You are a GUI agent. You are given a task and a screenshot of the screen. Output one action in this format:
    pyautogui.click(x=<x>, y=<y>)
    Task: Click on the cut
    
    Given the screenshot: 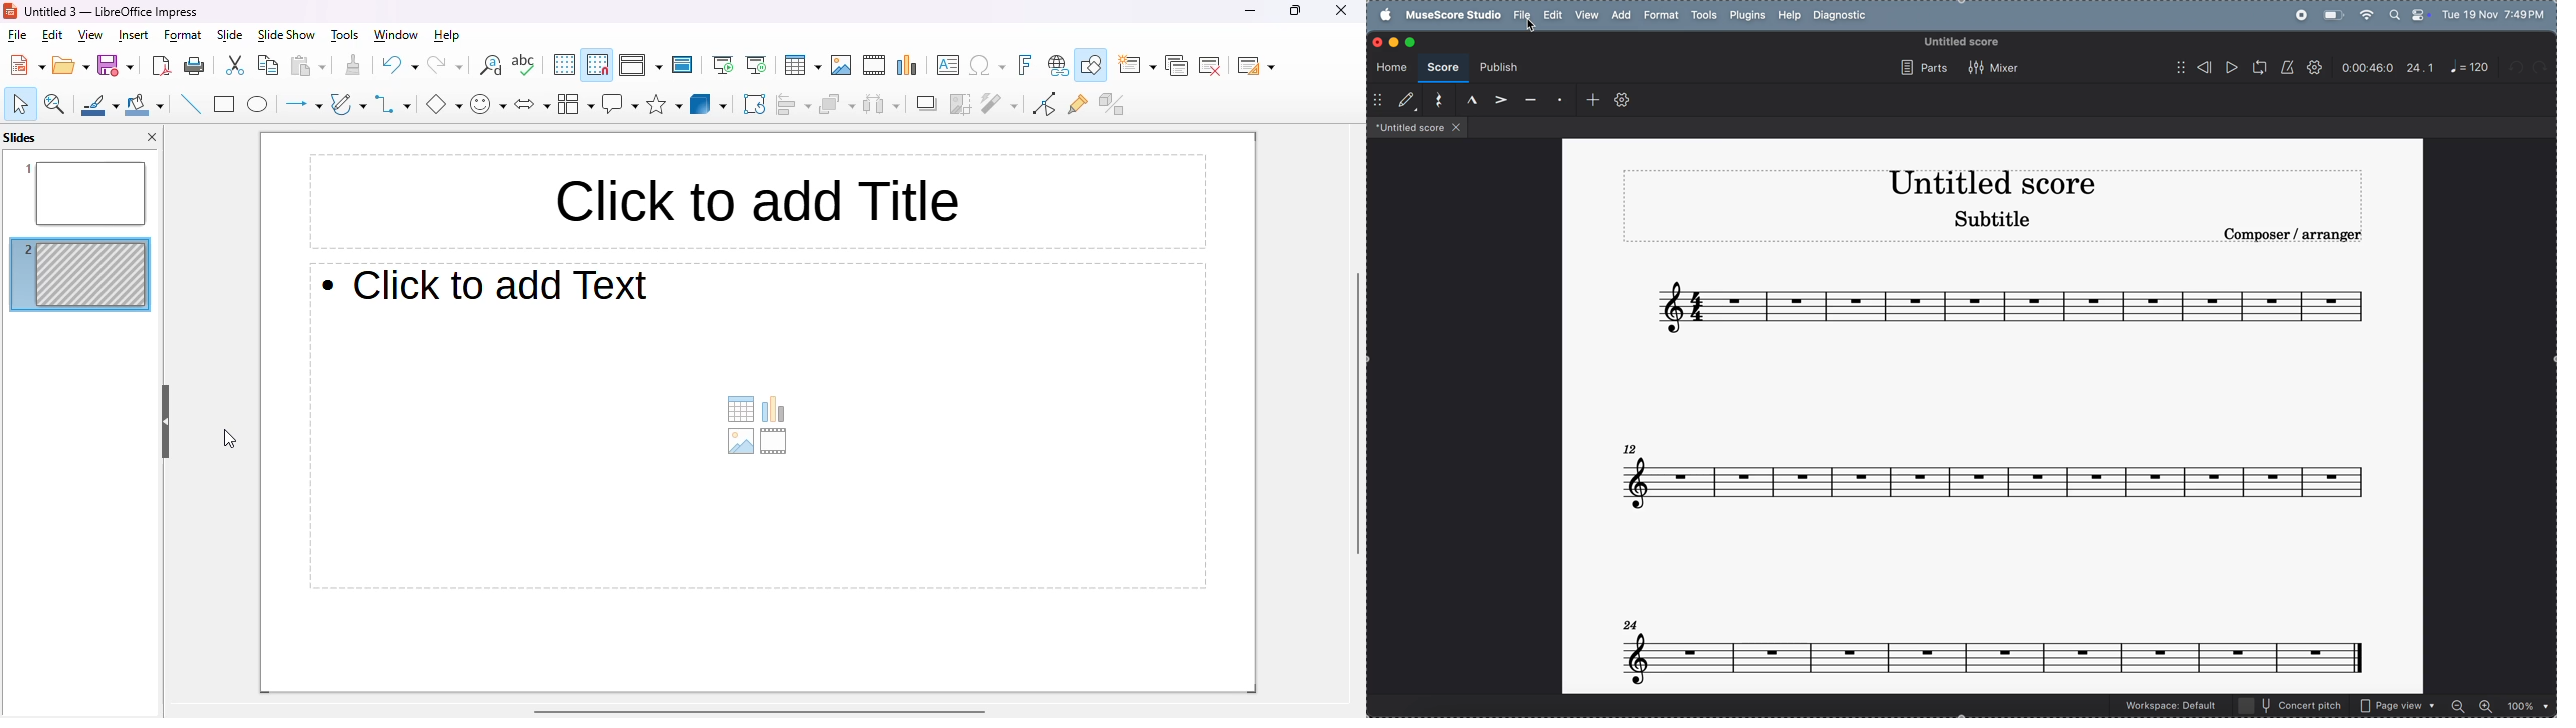 What is the action you would take?
    pyautogui.click(x=236, y=66)
    